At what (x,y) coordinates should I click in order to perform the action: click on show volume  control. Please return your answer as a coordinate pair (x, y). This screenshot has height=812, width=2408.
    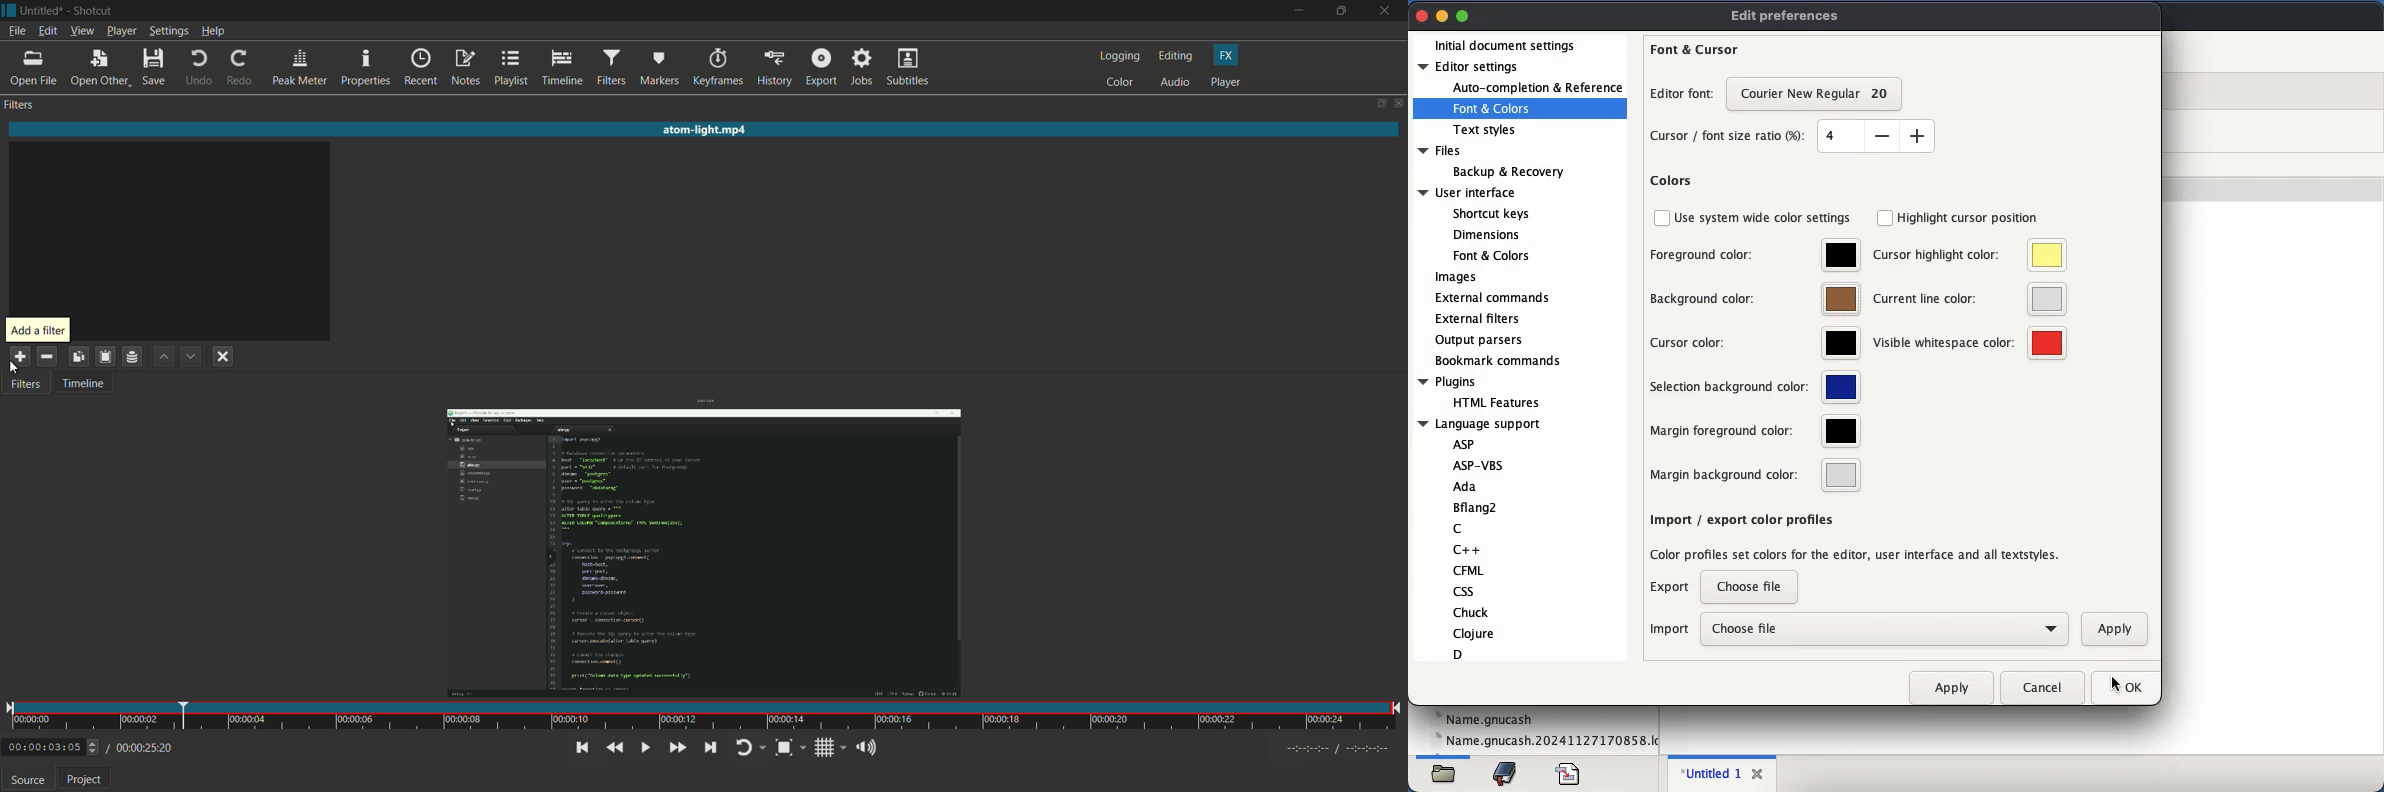
    Looking at the image, I should click on (865, 749).